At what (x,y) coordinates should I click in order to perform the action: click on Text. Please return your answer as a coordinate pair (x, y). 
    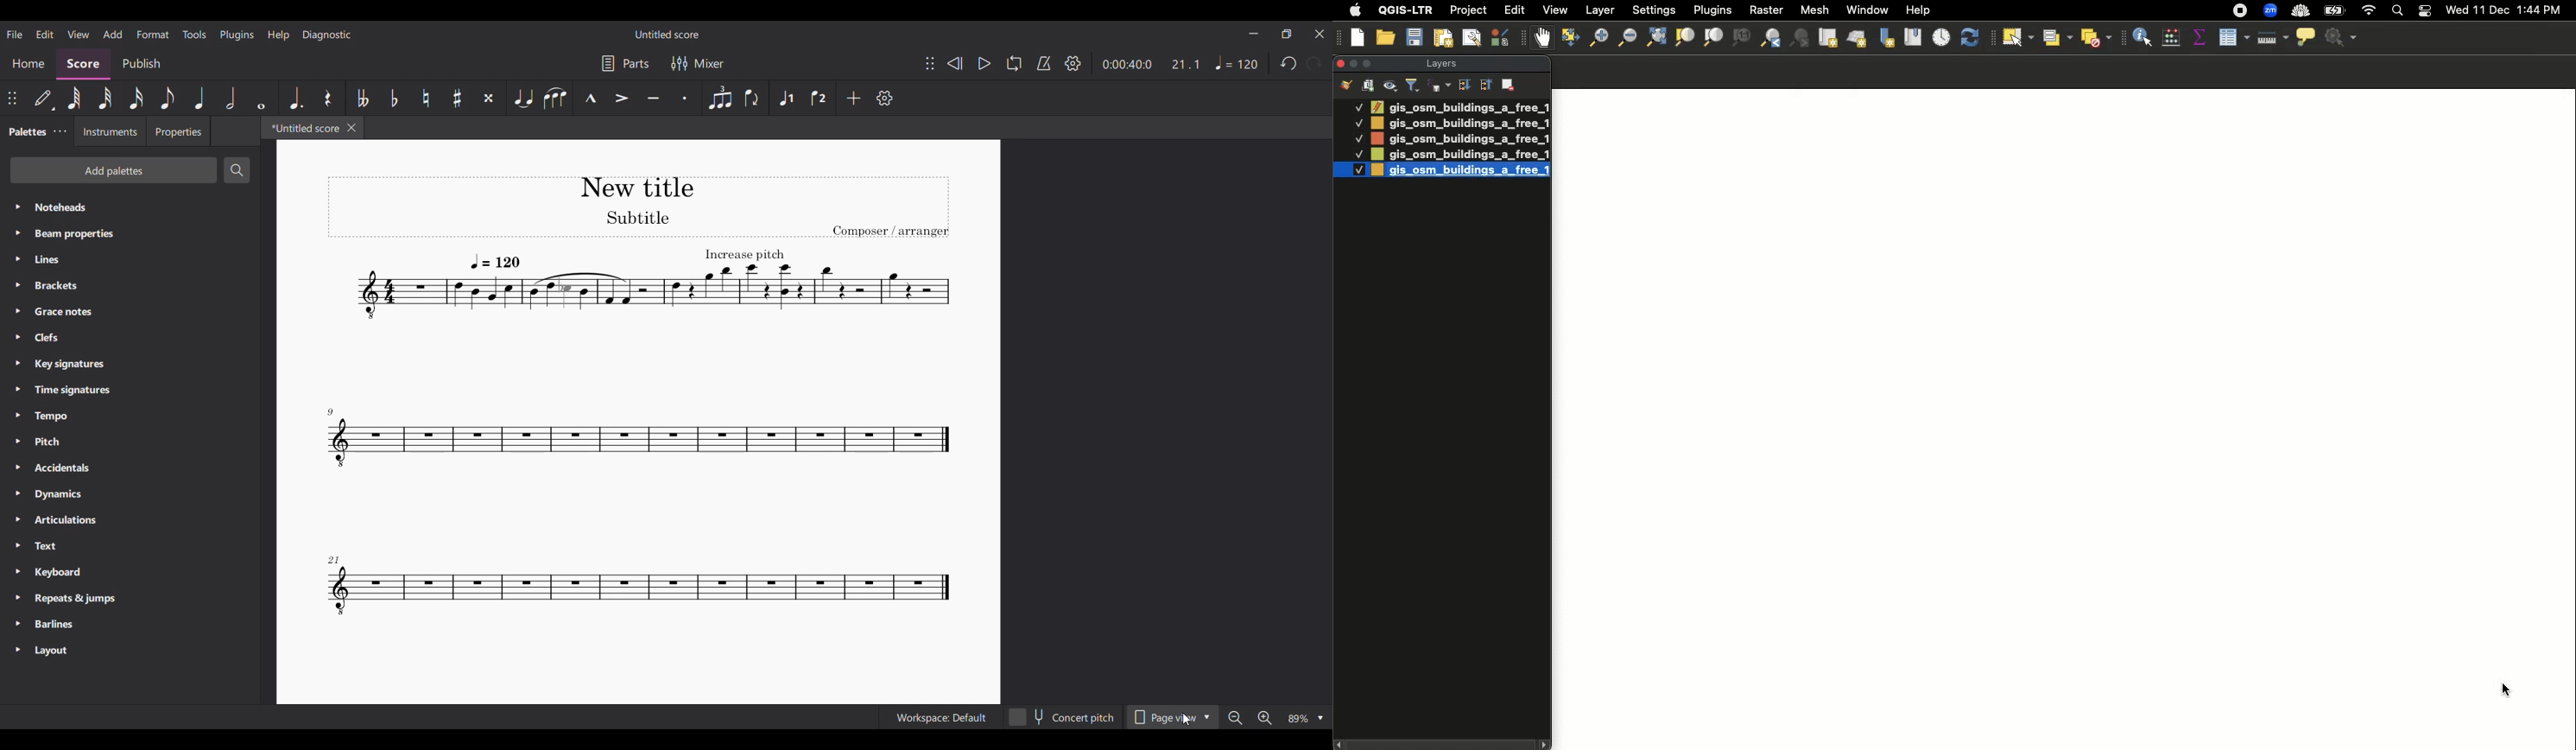
    Looking at the image, I should click on (129, 546).